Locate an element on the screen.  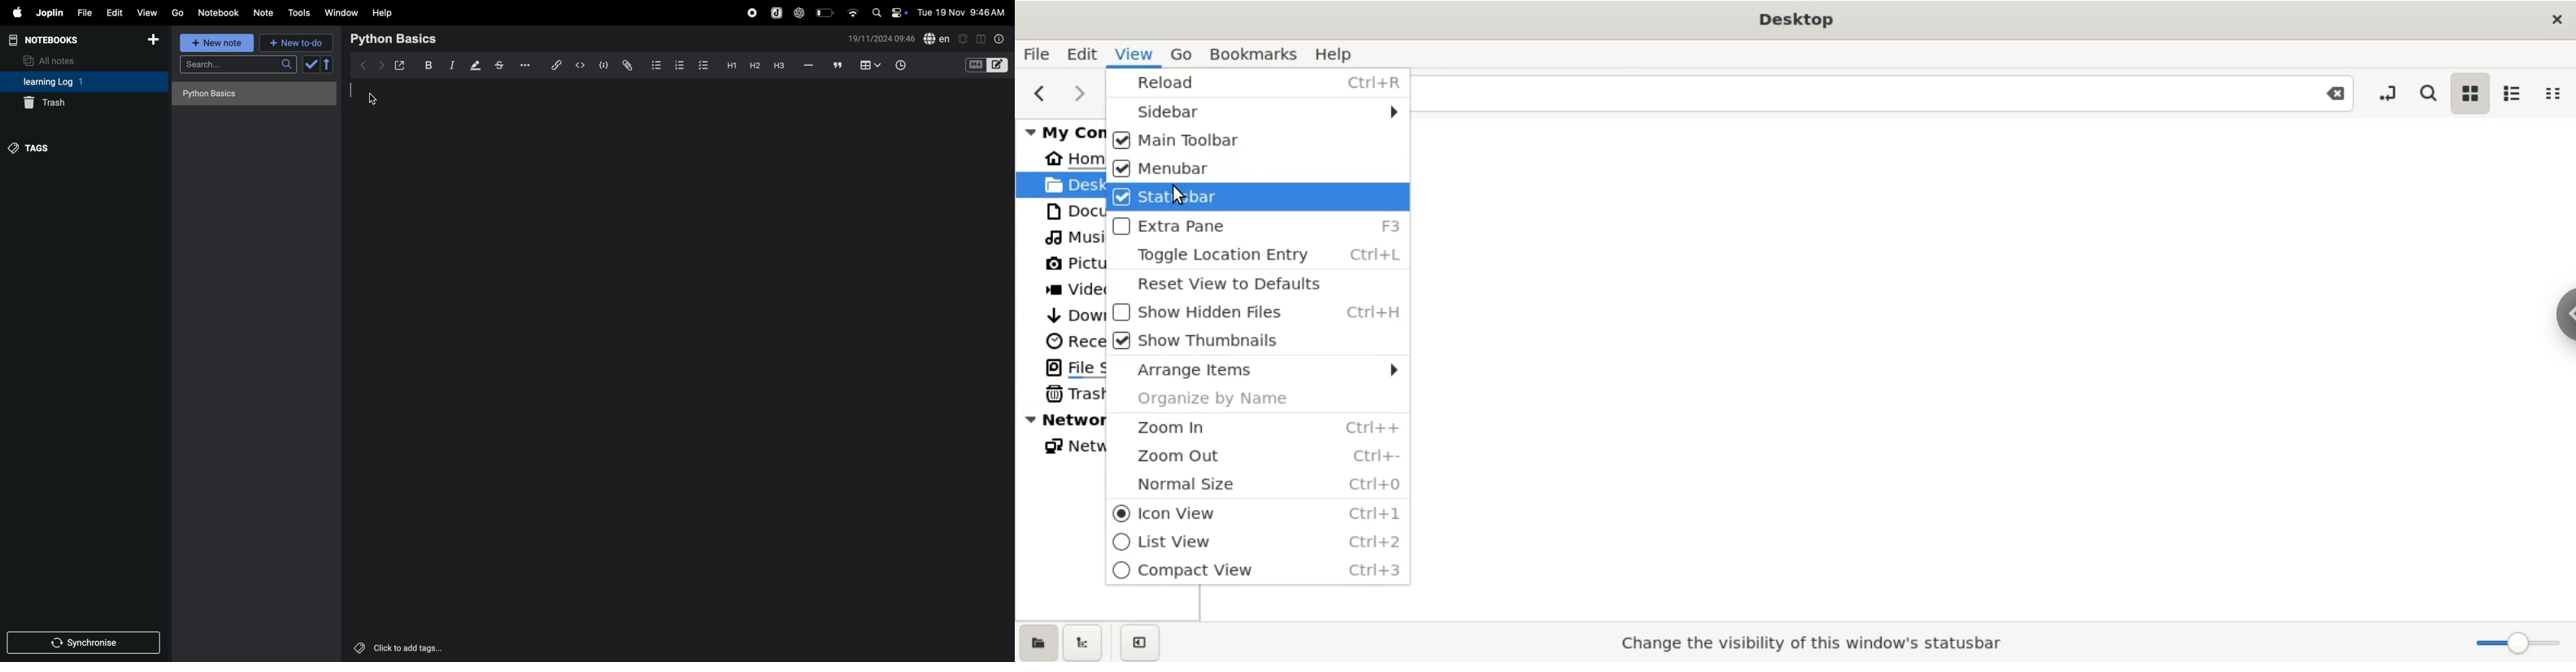
new note is located at coordinates (215, 43).